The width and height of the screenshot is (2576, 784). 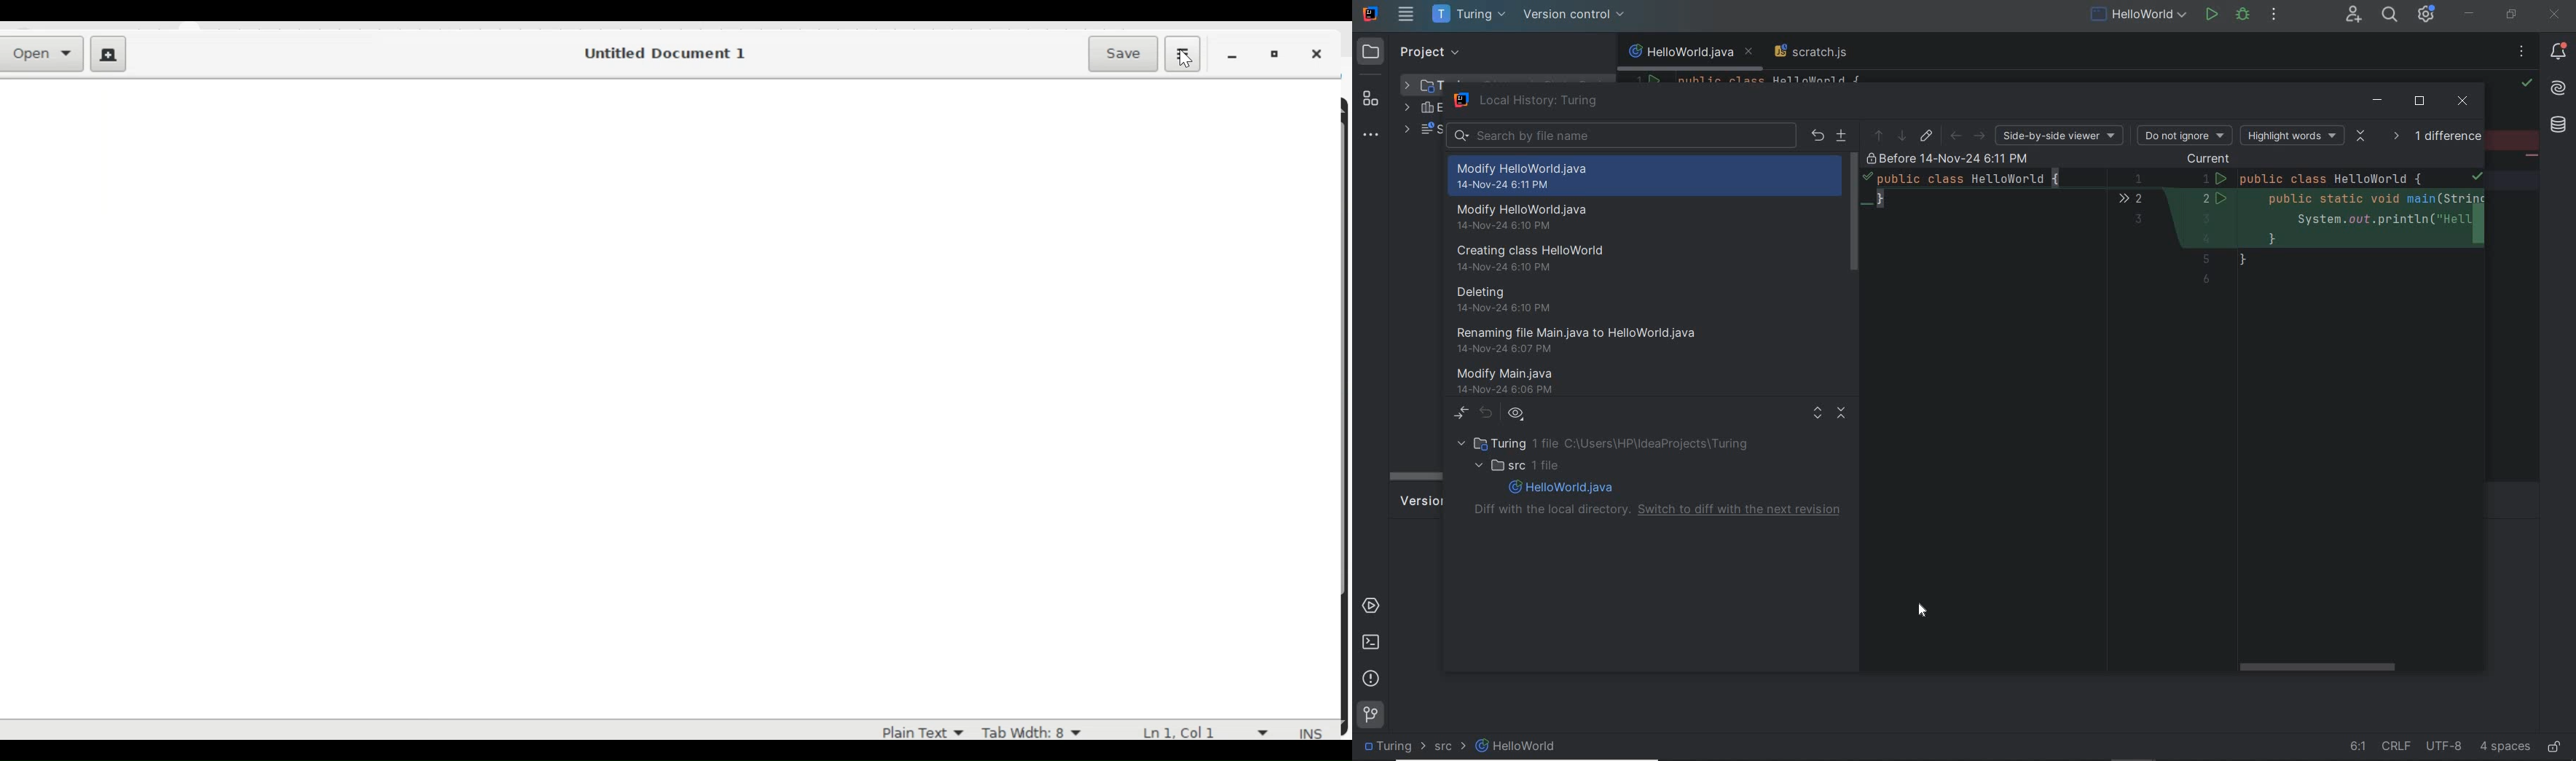 I want to click on debug, so click(x=2242, y=16).